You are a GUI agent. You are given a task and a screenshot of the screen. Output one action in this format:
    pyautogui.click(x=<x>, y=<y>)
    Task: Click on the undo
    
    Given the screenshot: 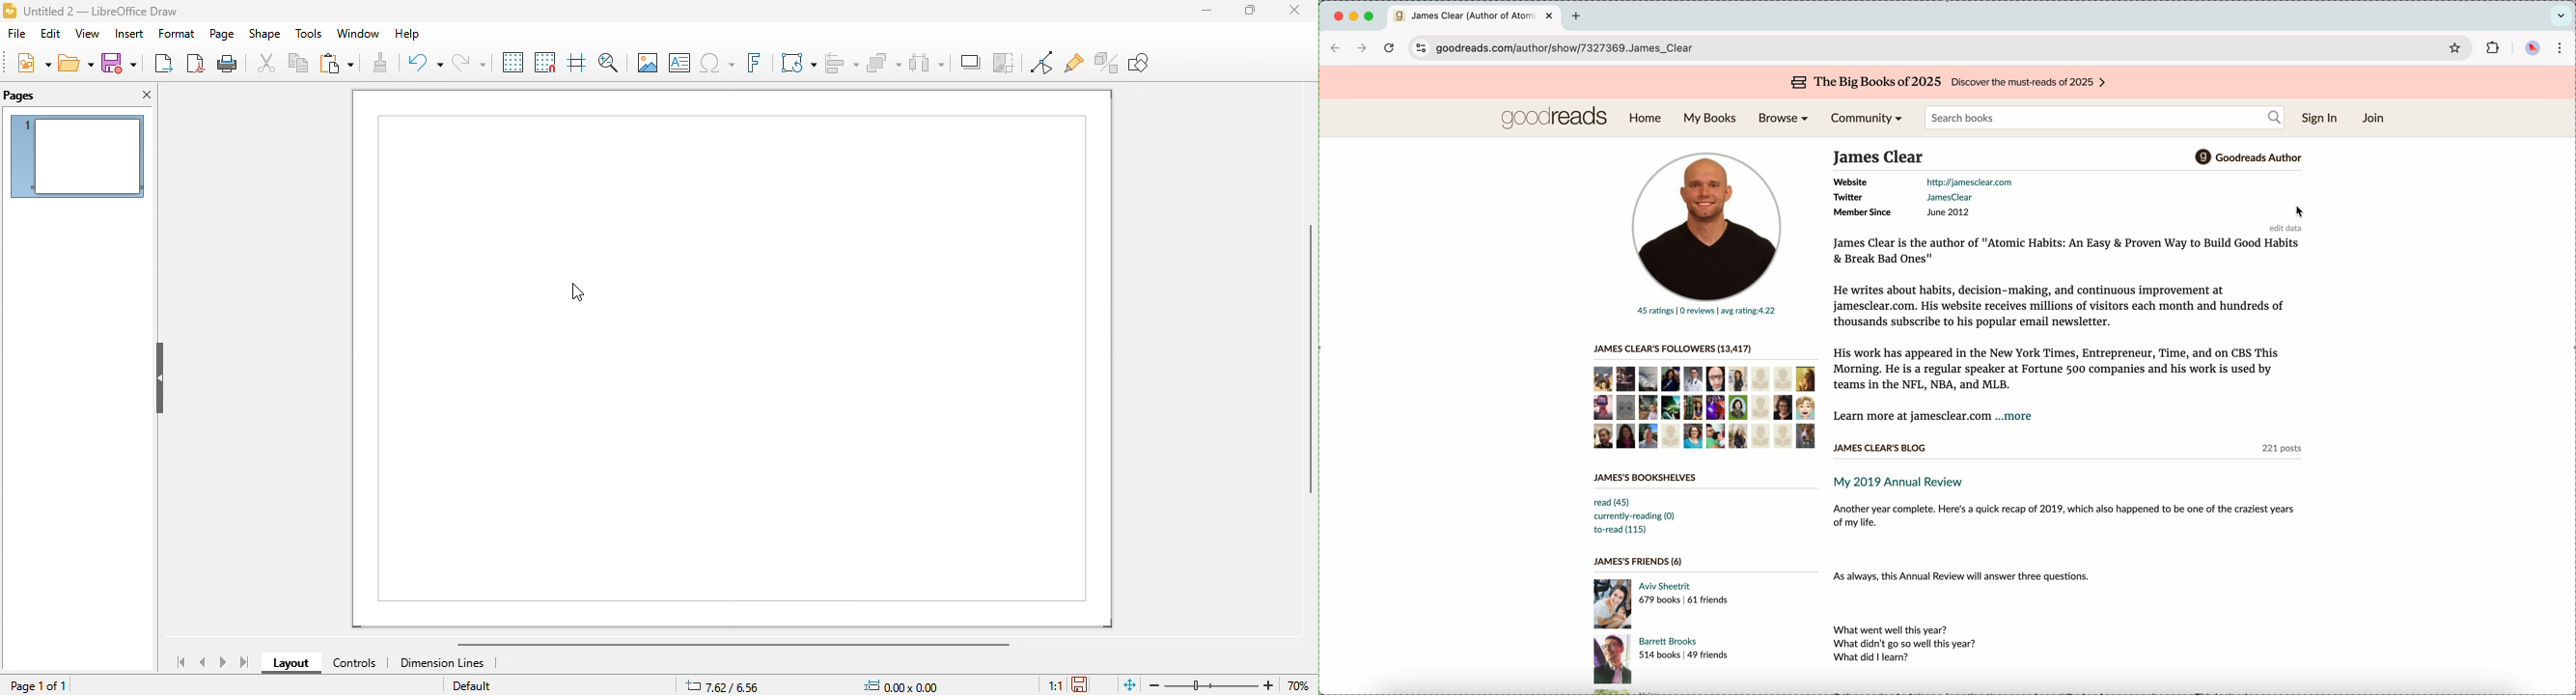 What is the action you would take?
    pyautogui.click(x=424, y=64)
    